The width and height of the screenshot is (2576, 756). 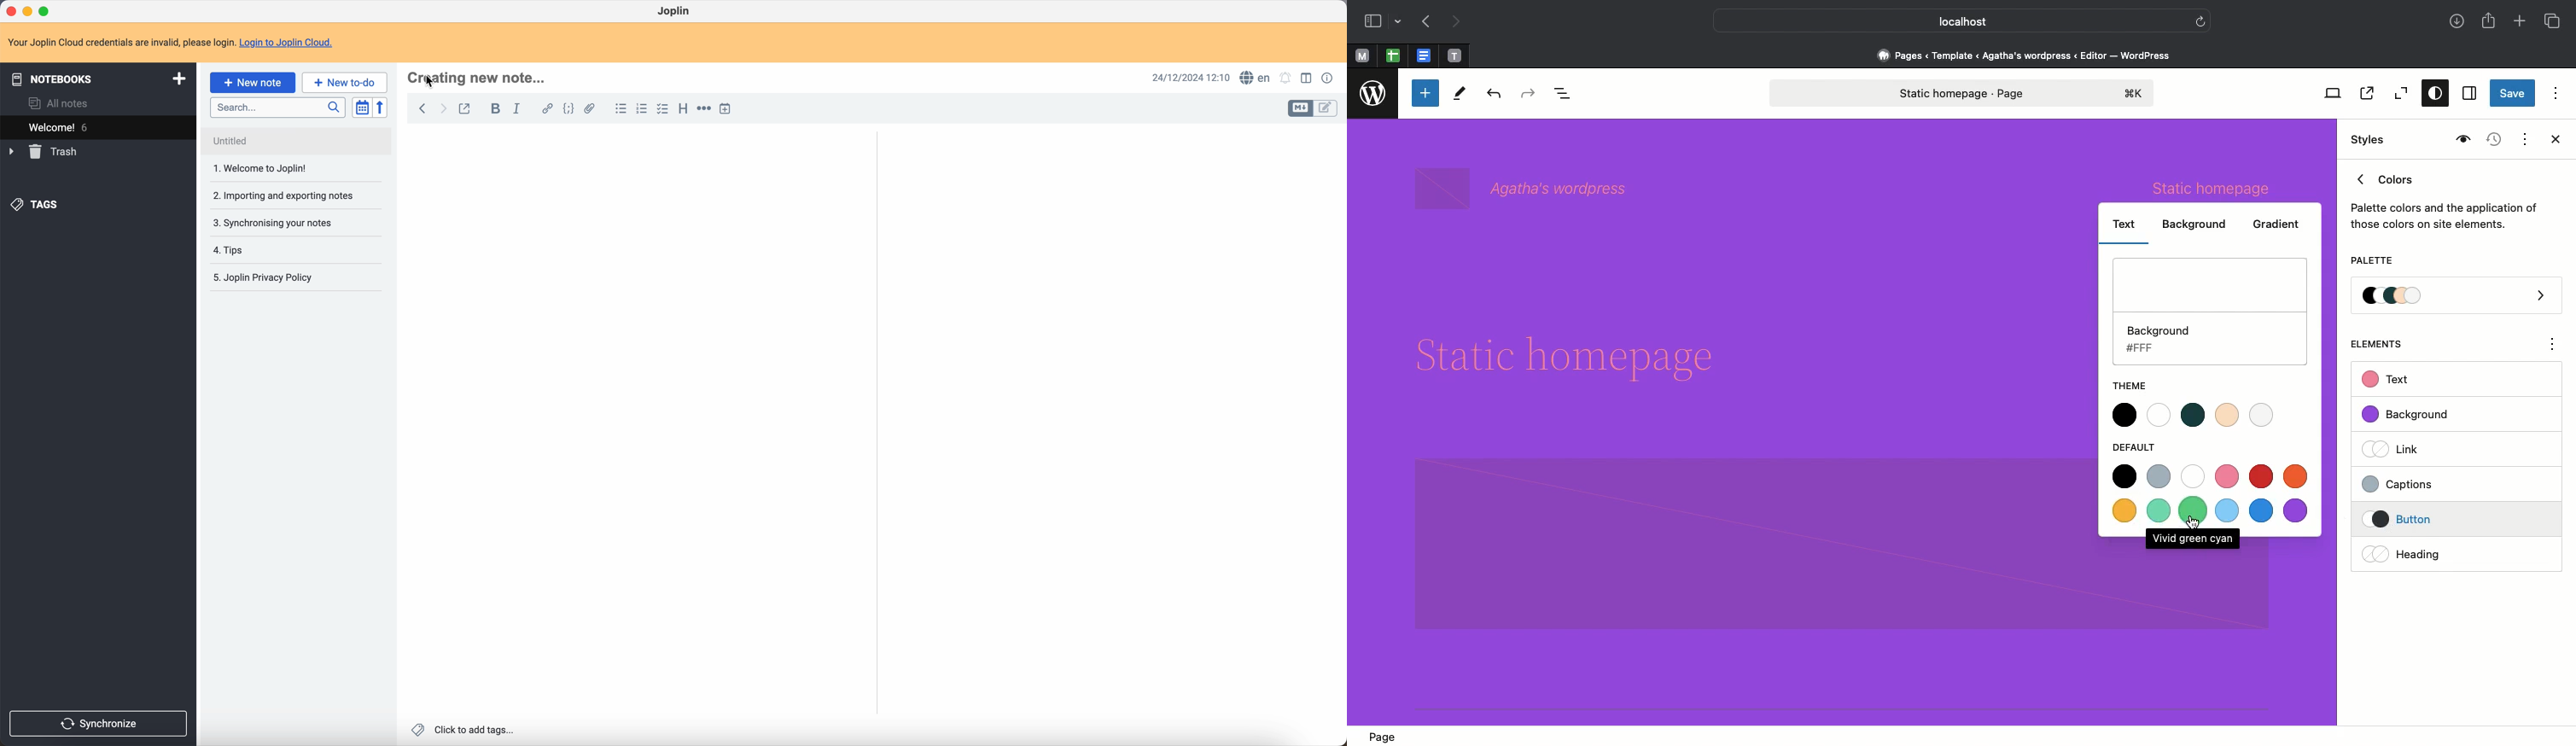 I want to click on wordpress name, so click(x=1526, y=188).